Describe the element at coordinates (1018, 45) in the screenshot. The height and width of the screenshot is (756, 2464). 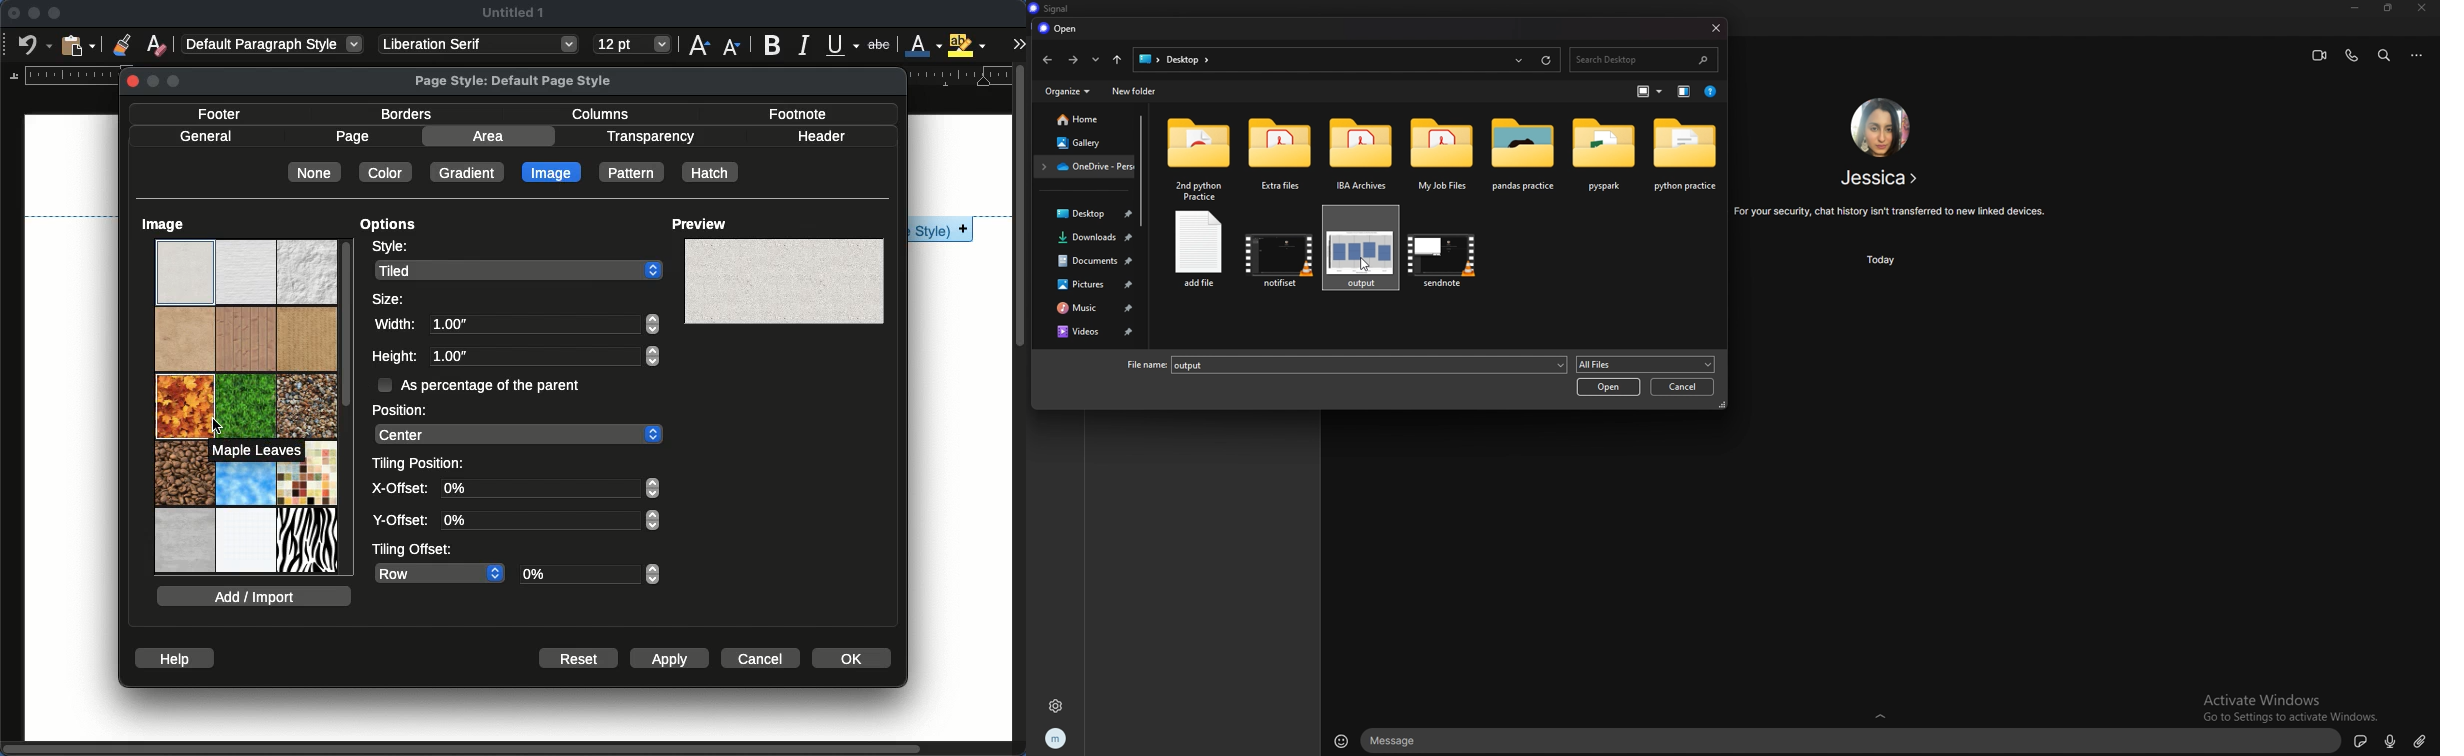
I see `expand` at that location.